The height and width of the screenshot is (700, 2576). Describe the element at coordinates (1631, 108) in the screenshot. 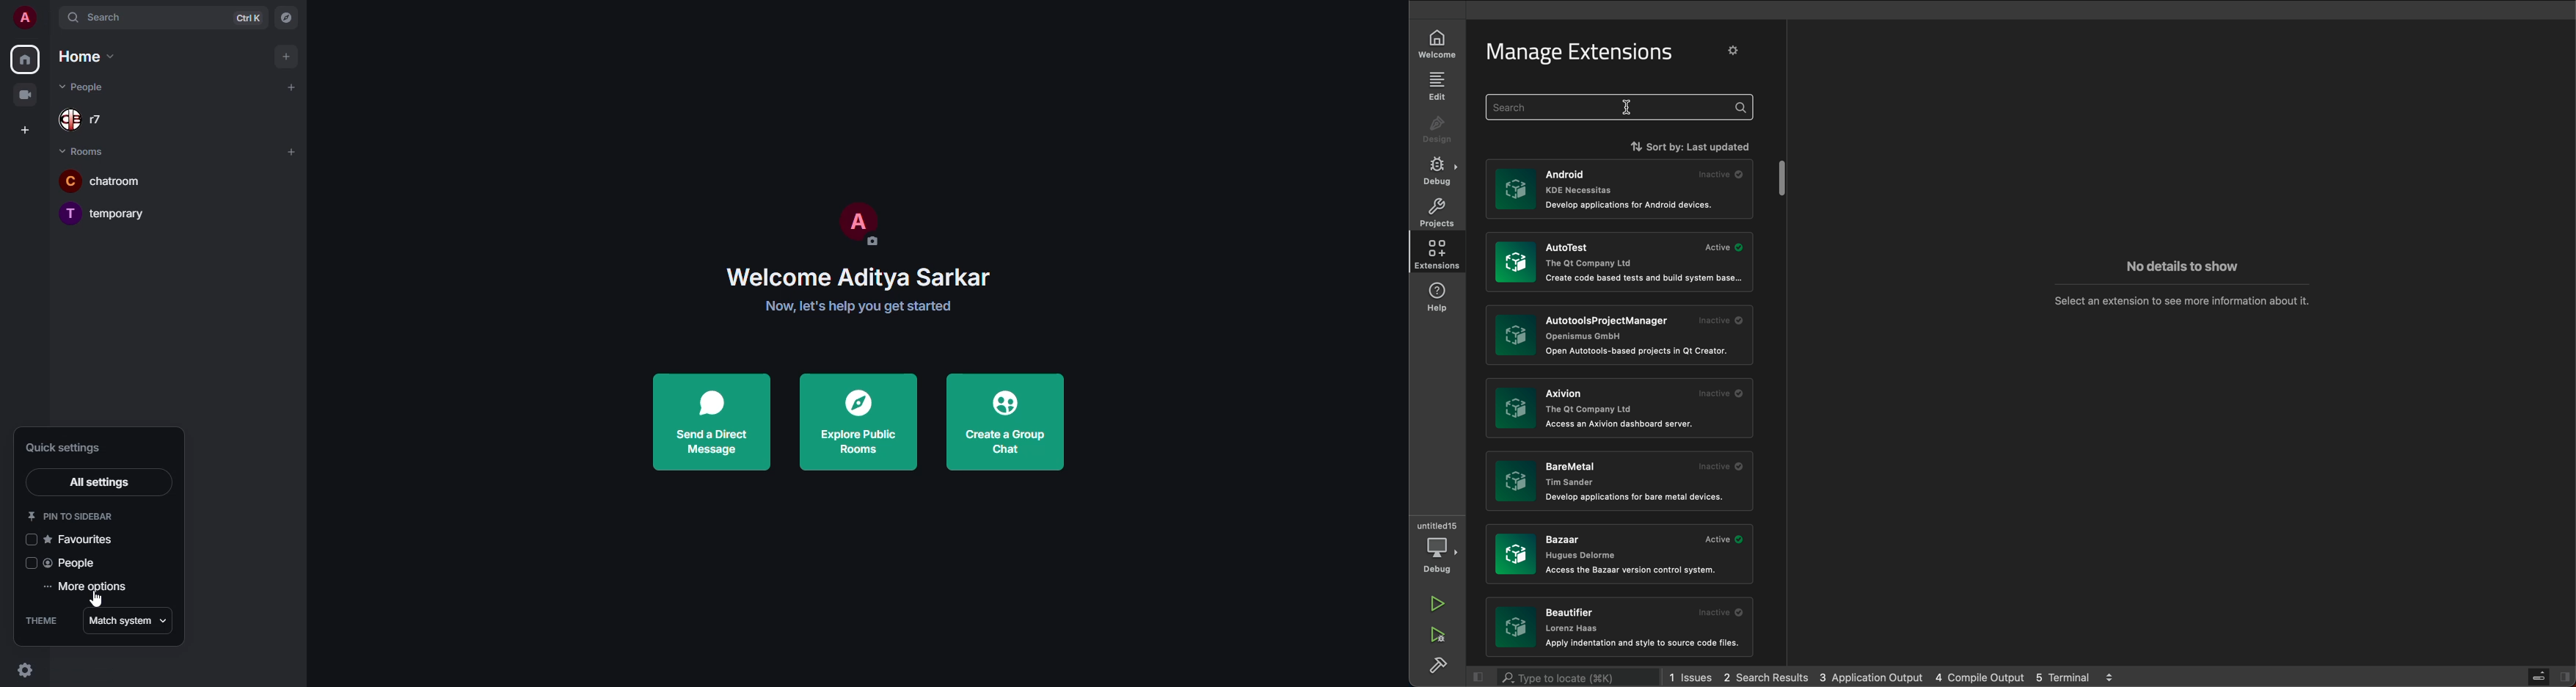

I see `cursor` at that location.